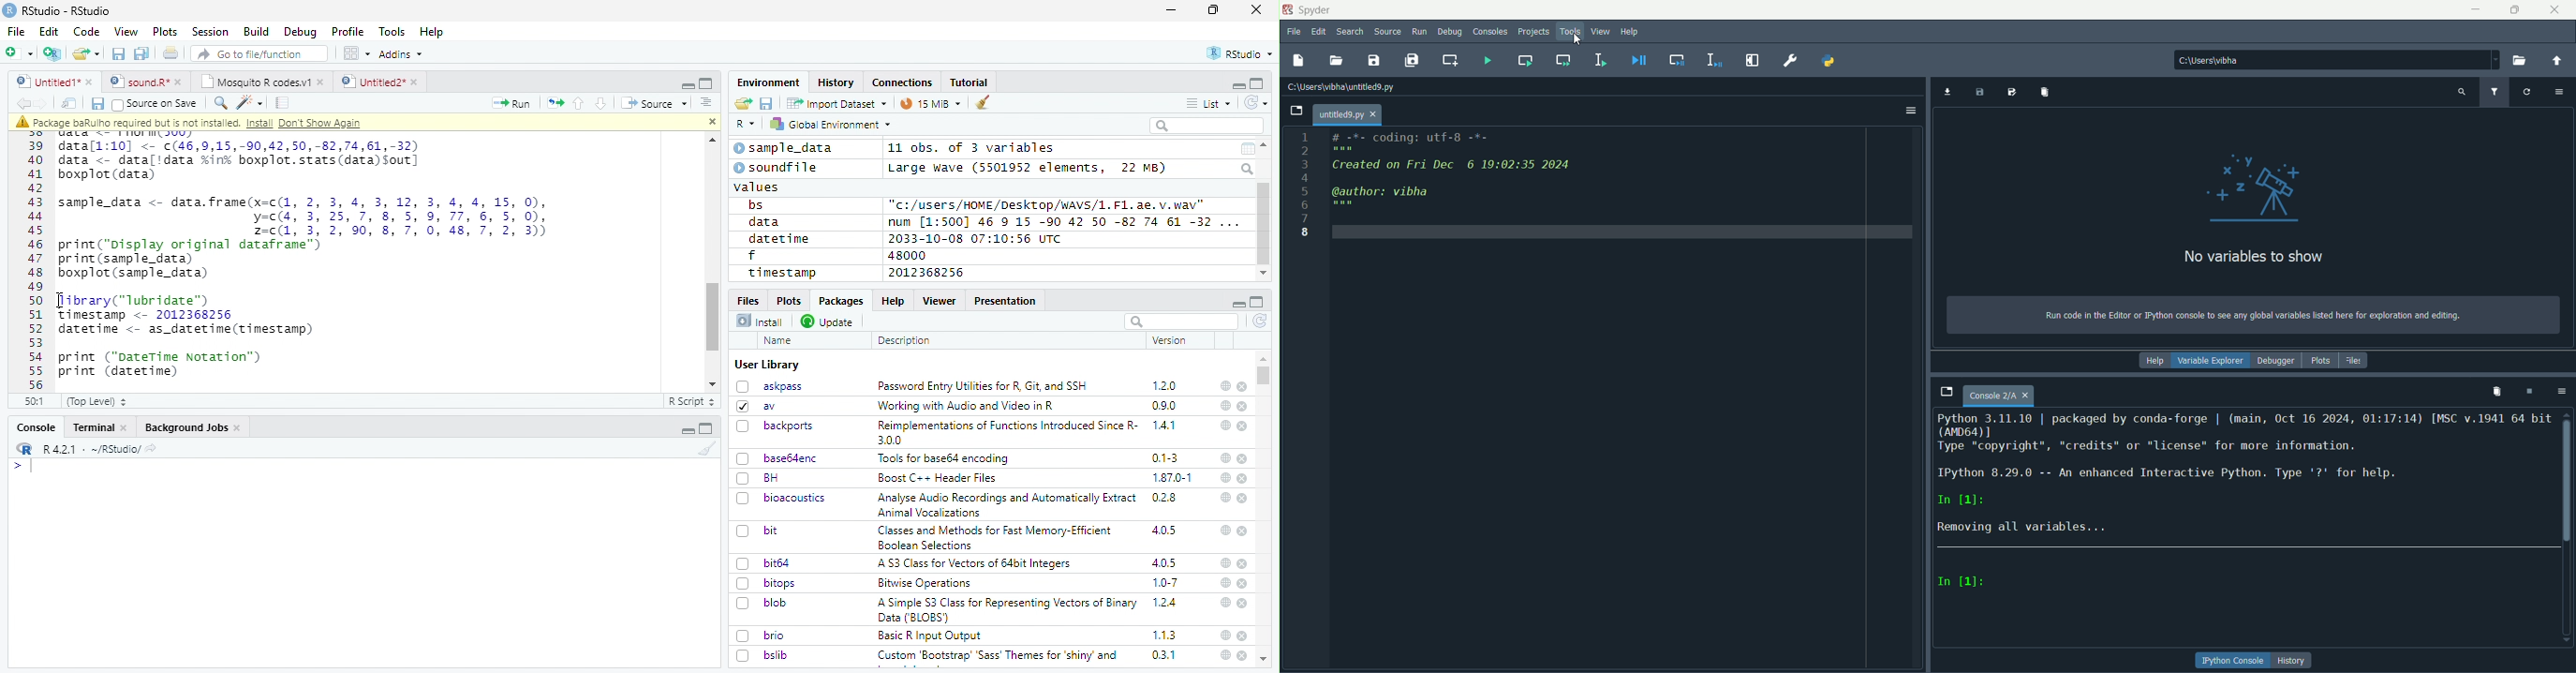  What do you see at coordinates (1165, 425) in the screenshot?
I see `1.4.1` at bounding box center [1165, 425].